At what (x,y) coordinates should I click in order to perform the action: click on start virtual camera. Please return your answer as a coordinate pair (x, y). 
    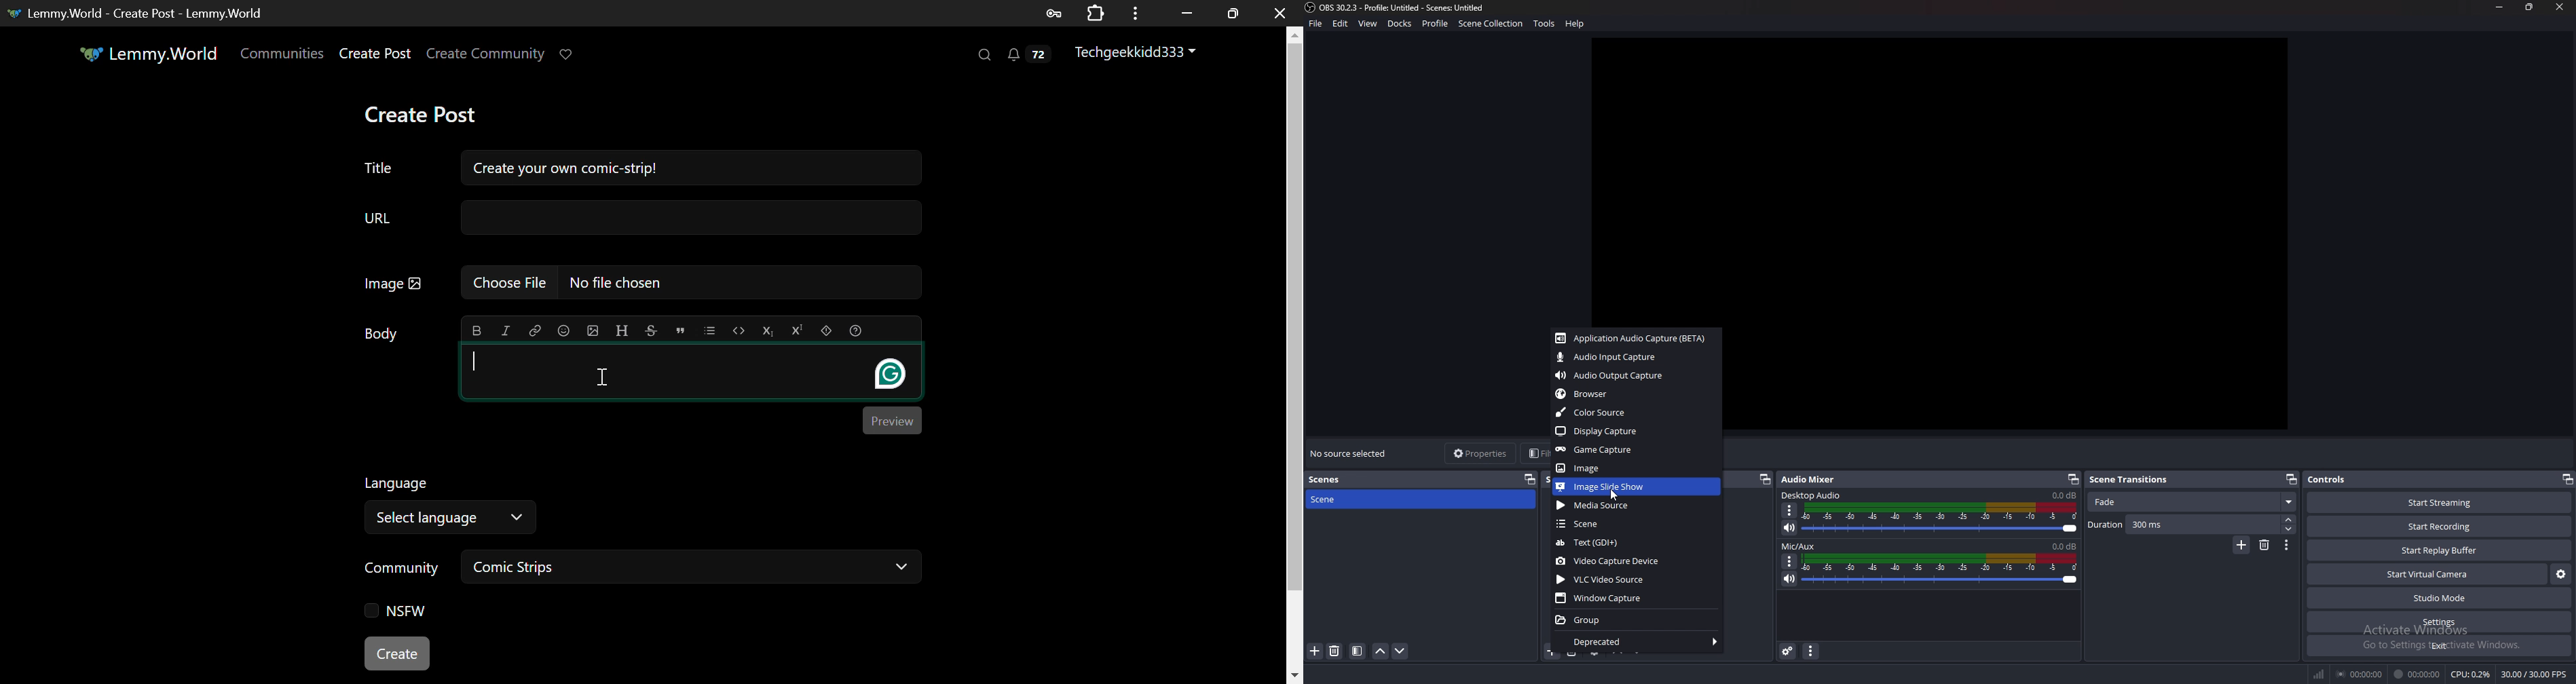
    Looking at the image, I should click on (2428, 573).